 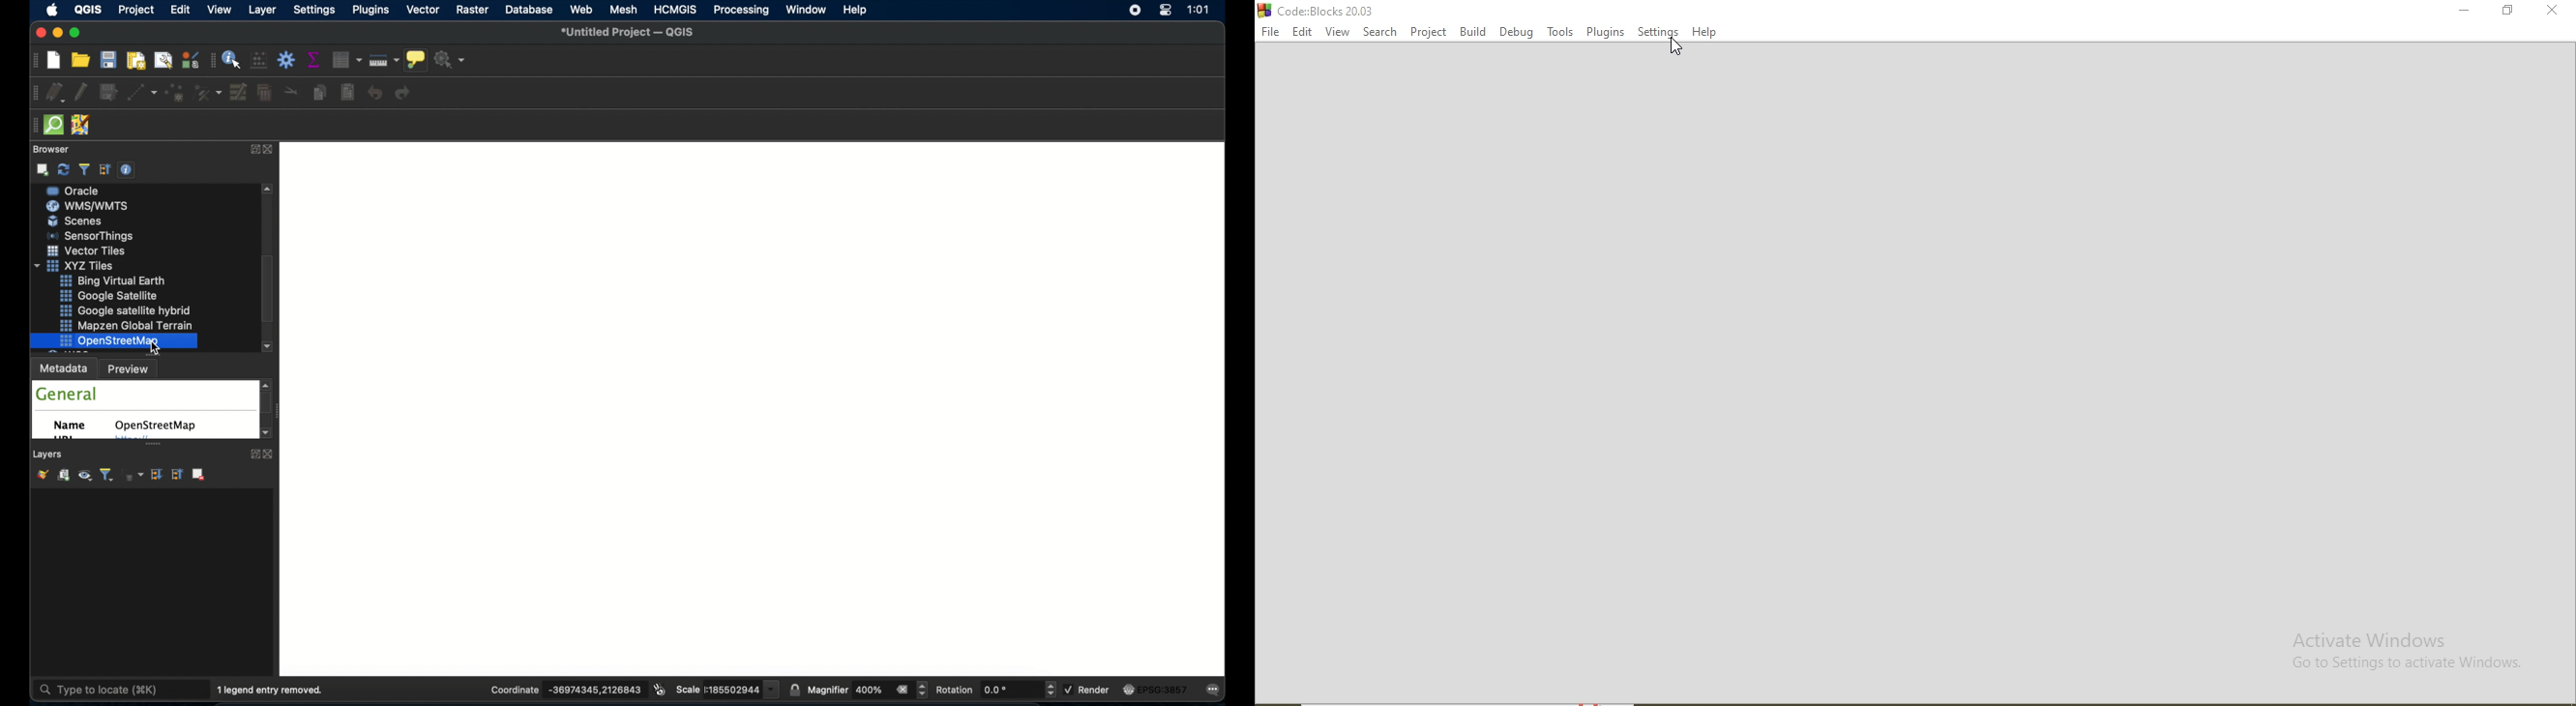 I want to click on Help, so click(x=1707, y=33).